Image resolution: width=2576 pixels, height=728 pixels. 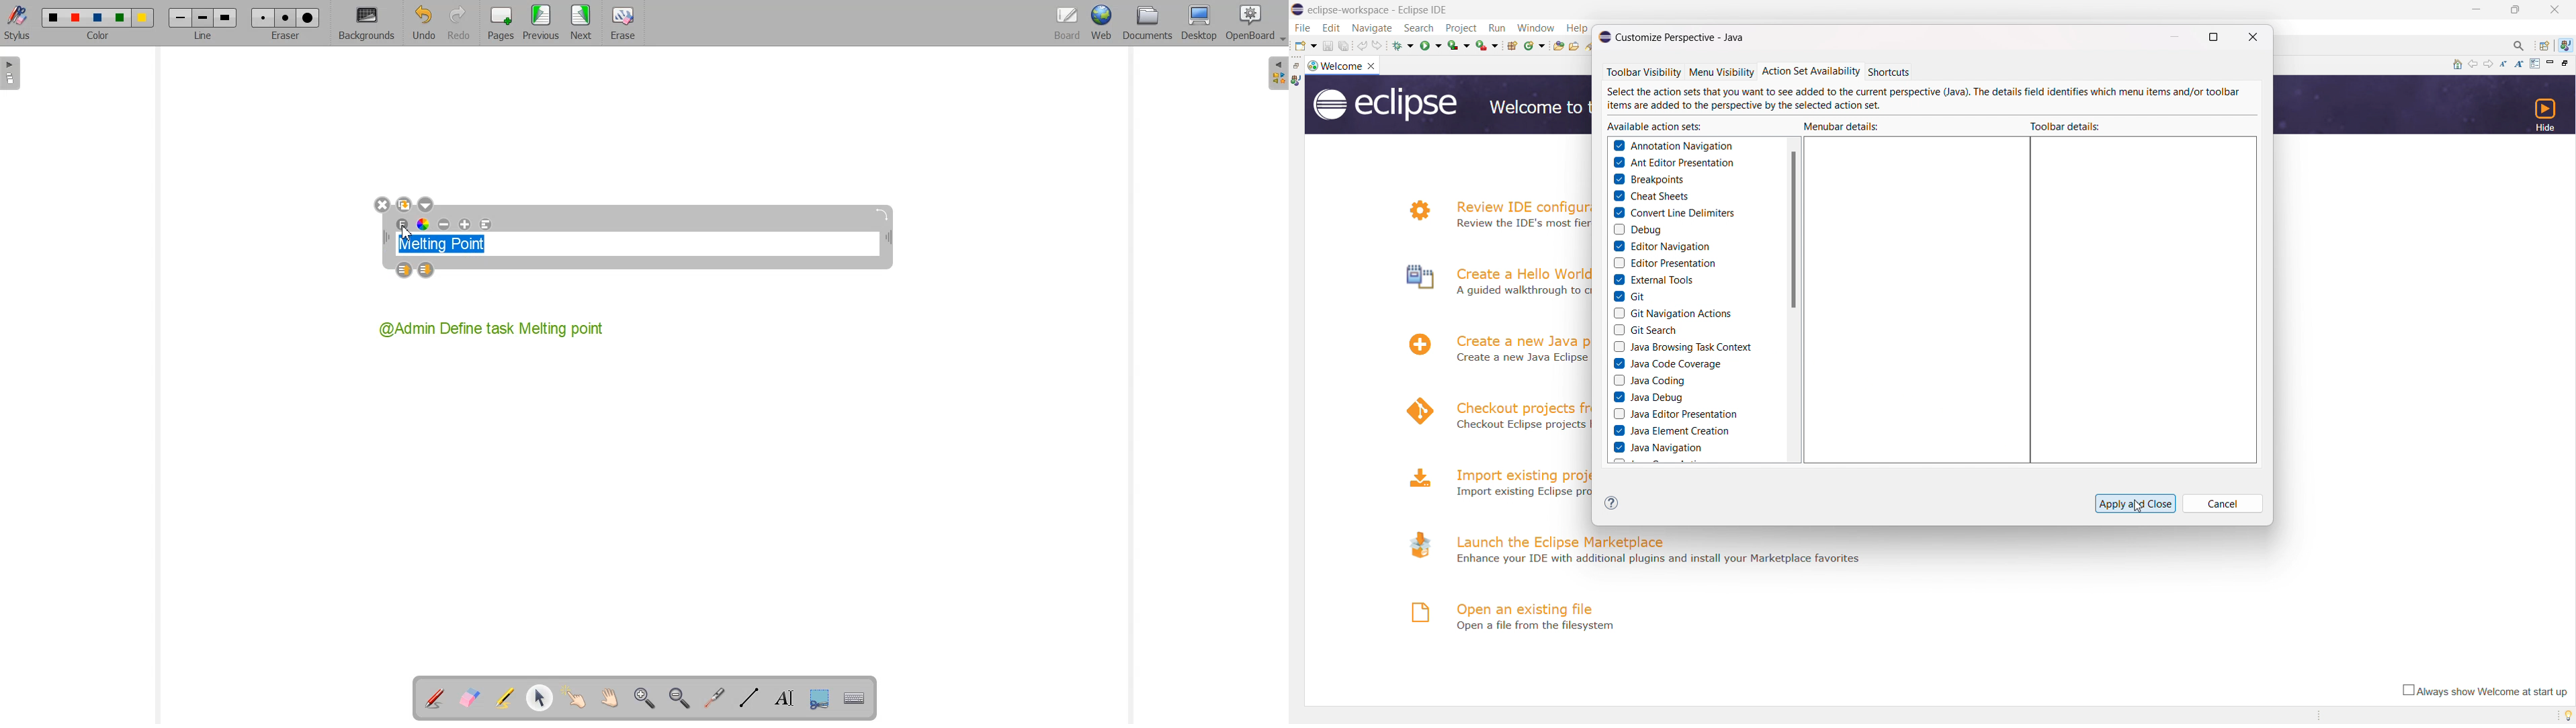 I want to click on , so click(x=541, y=24).